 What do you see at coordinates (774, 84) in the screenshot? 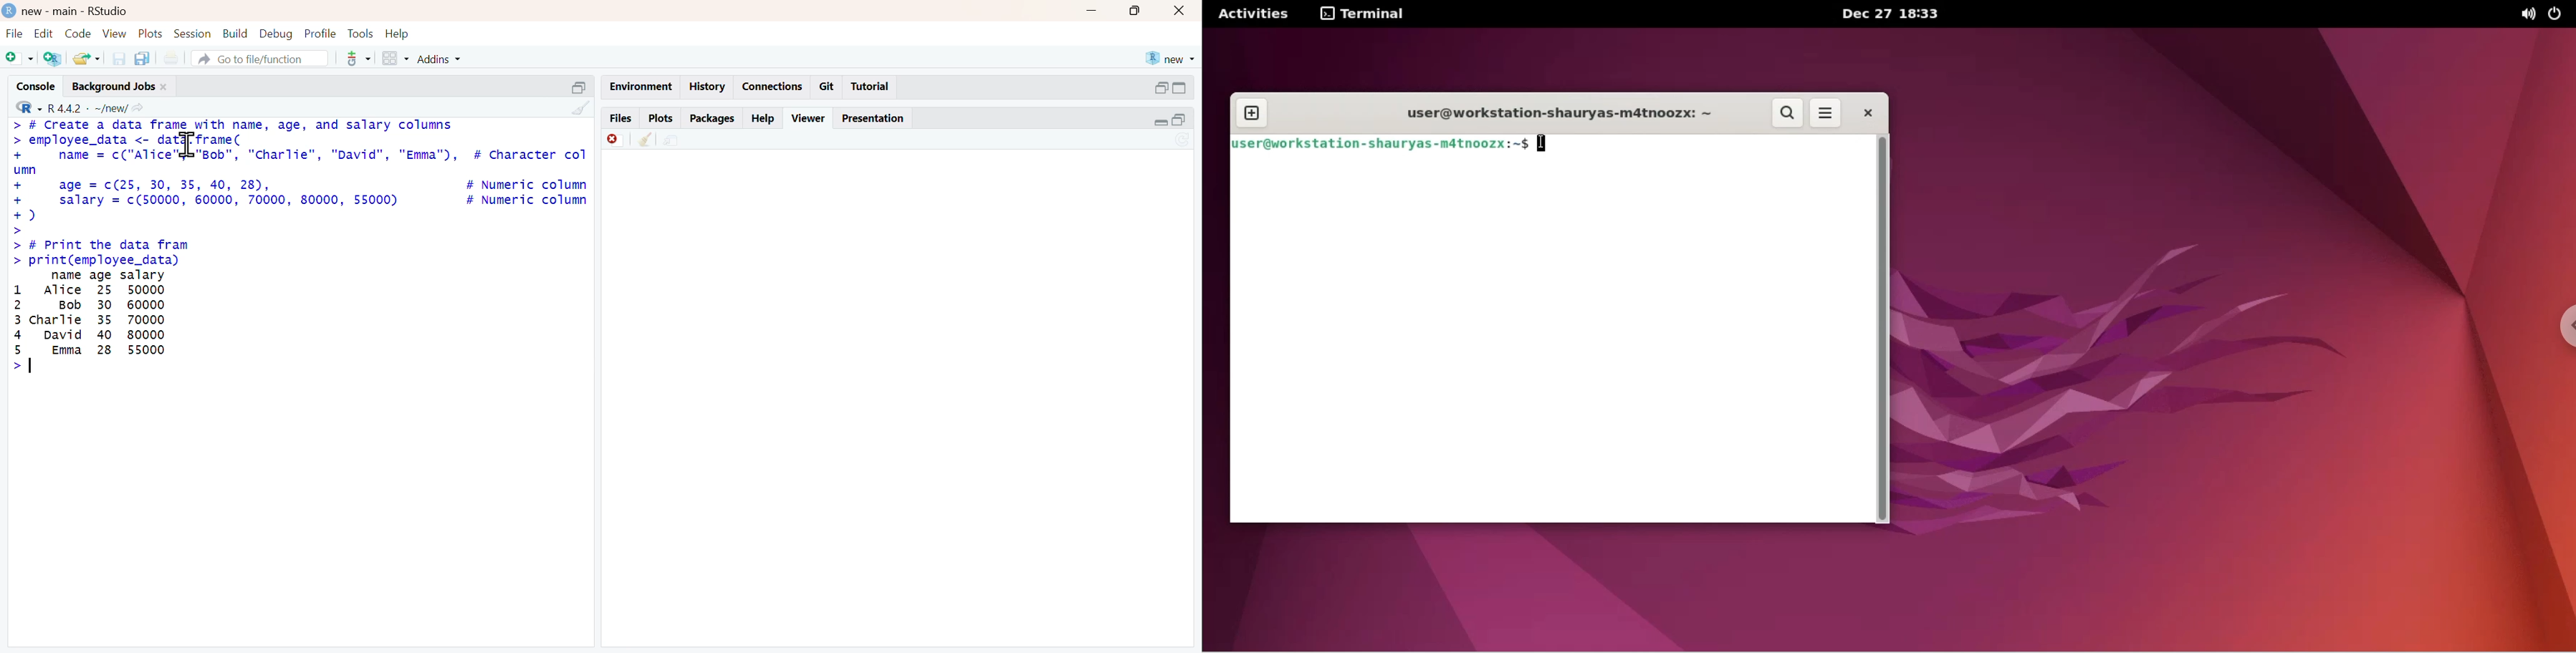
I see `Connections` at bounding box center [774, 84].